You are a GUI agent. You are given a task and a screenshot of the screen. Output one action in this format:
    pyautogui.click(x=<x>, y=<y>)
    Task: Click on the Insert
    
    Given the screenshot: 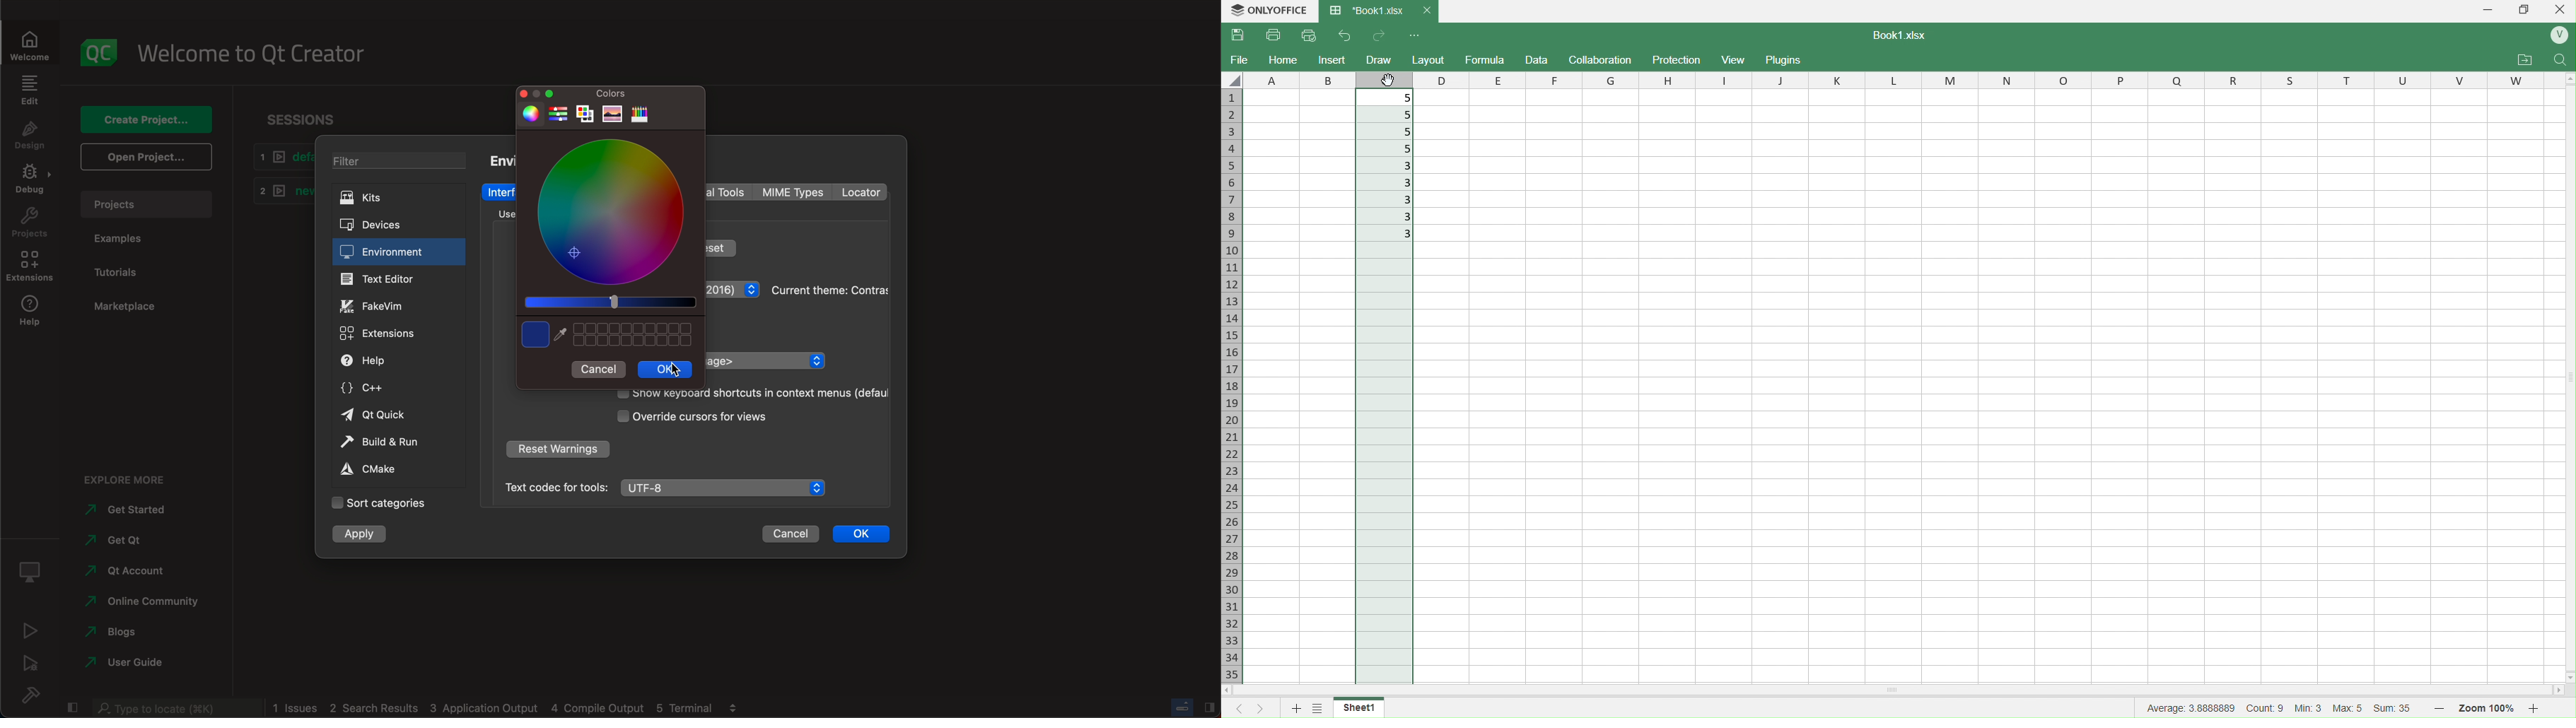 What is the action you would take?
    pyautogui.click(x=1333, y=59)
    